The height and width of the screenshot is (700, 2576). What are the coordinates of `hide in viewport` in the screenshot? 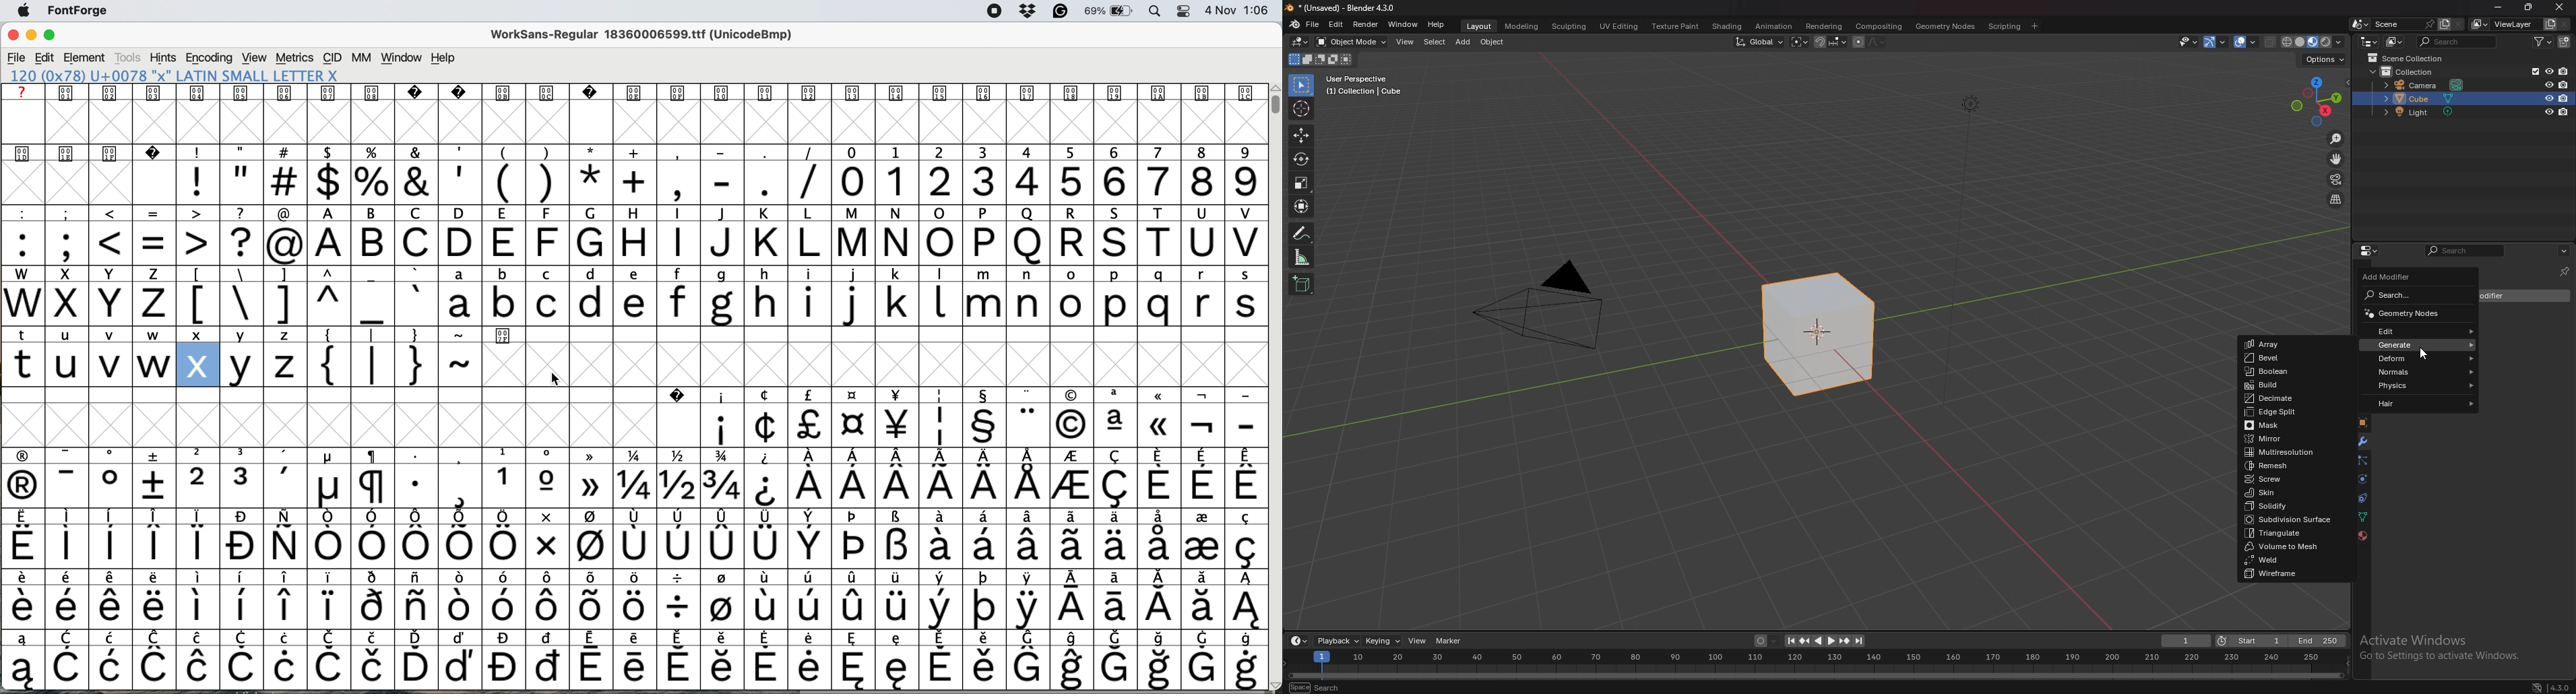 It's located at (2548, 111).